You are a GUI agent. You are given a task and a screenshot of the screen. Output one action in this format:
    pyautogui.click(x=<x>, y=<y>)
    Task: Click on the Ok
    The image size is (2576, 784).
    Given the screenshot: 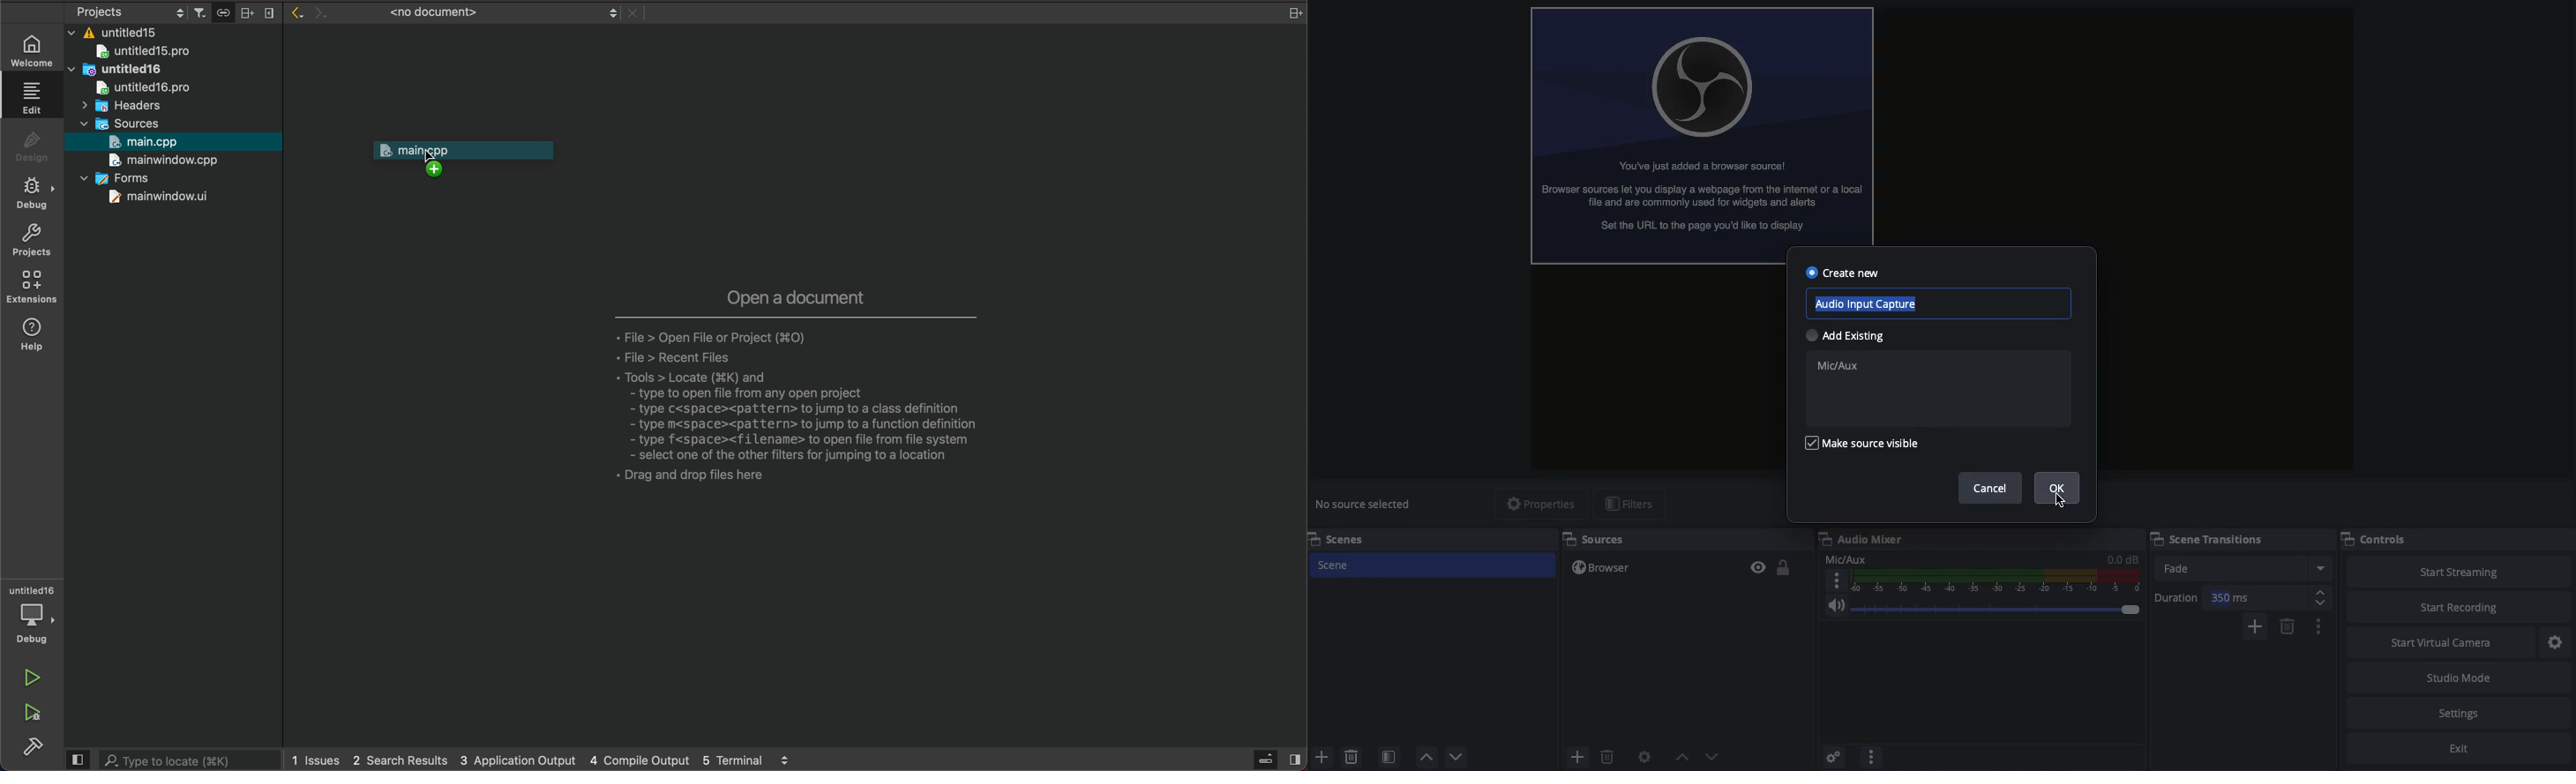 What is the action you would take?
    pyautogui.click(x=2057, y=489)
    